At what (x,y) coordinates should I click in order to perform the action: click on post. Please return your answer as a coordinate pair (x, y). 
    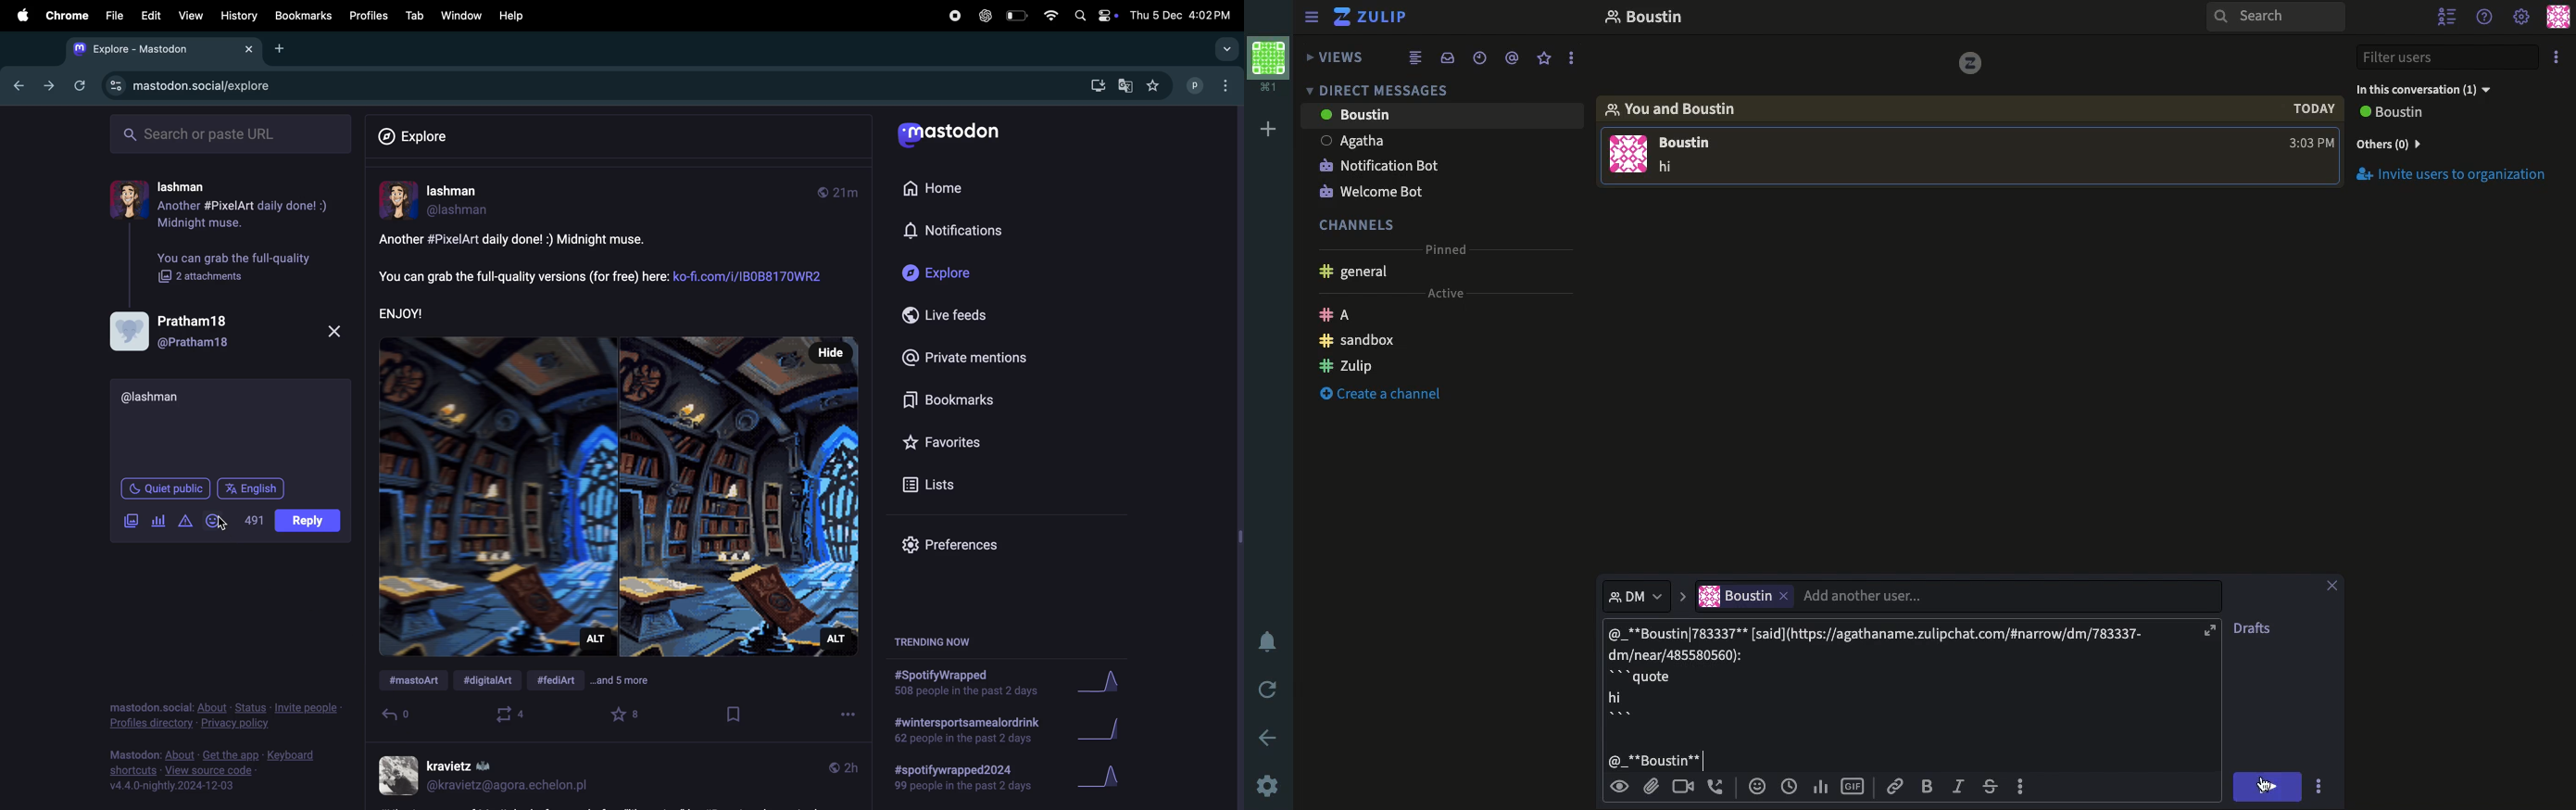
    Looking at the image, I should click on (308, 521).